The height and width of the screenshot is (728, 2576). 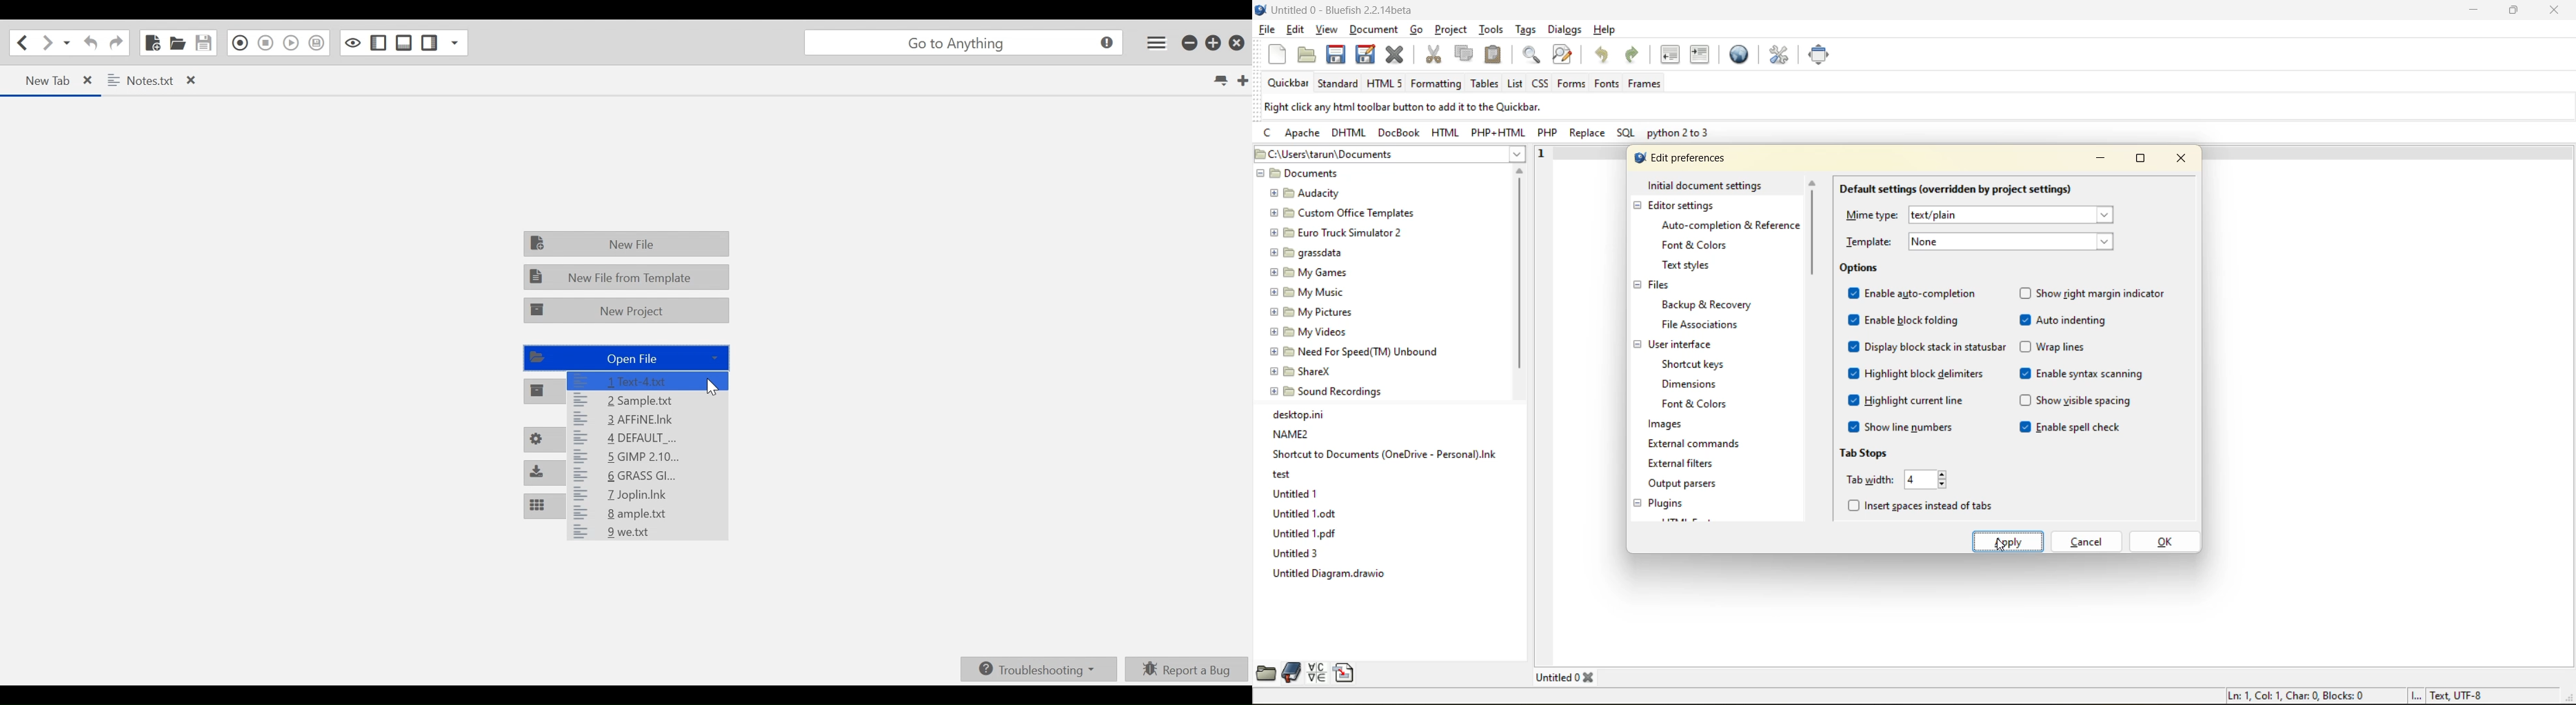 I want to click on snippets, so click(x=1344, y=672).